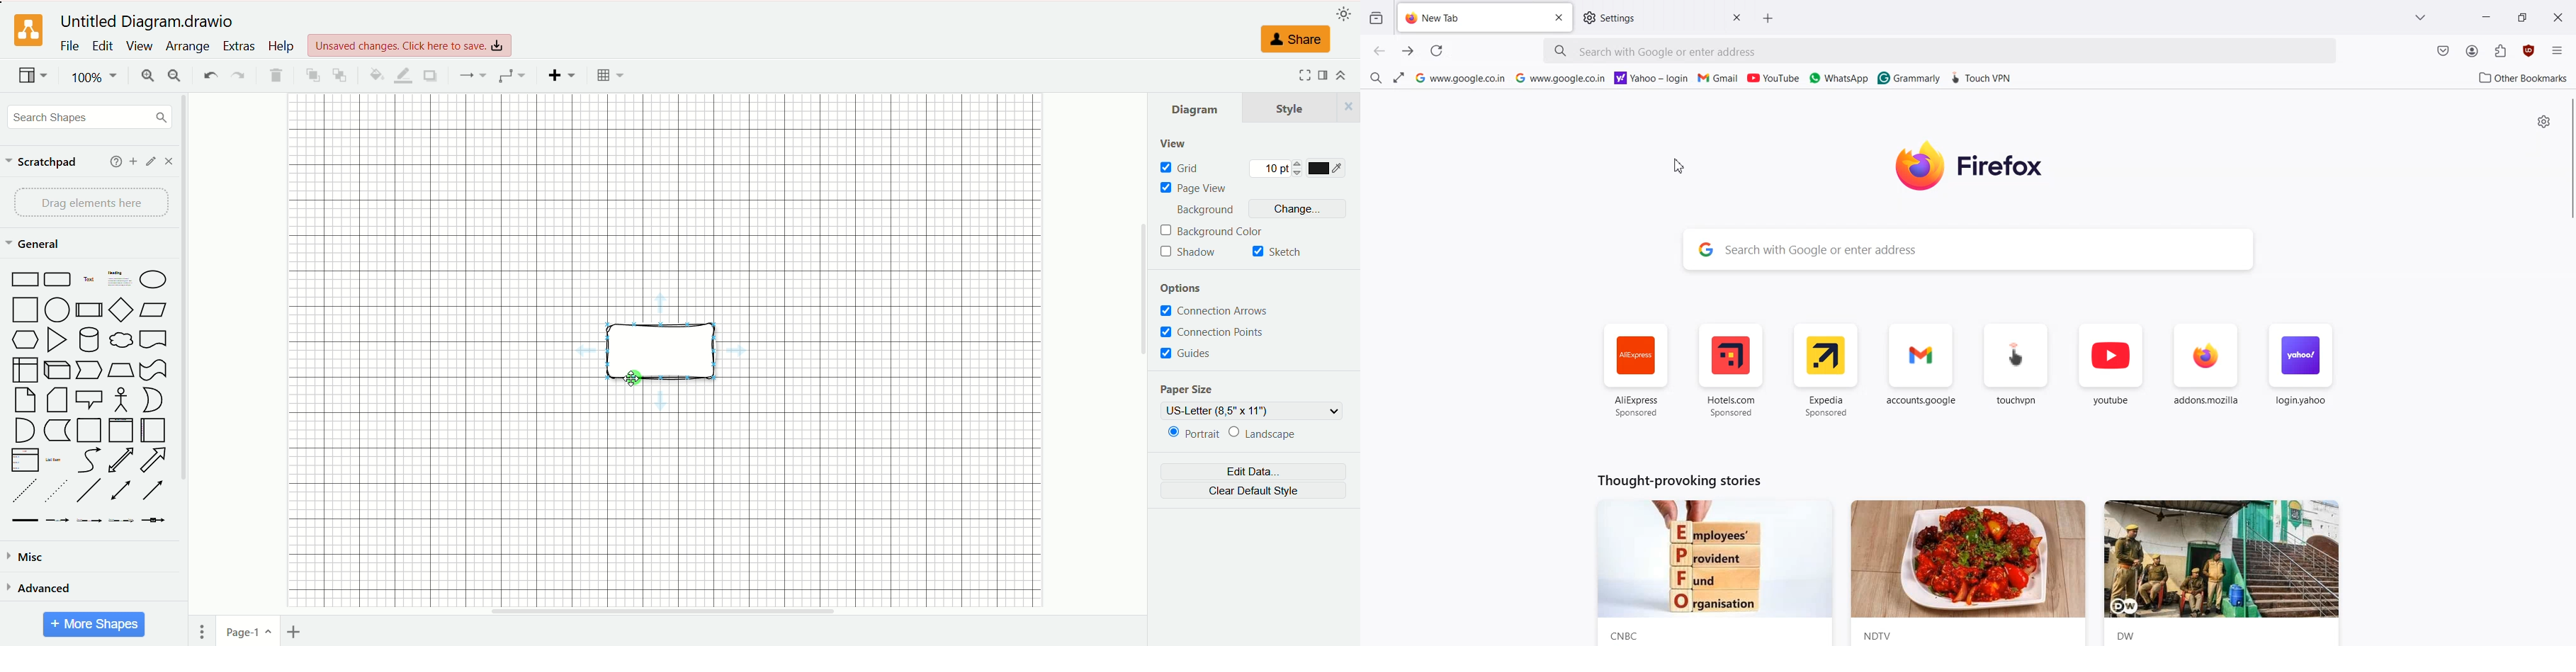  What do you see at coordinates (2557, 49) in the screenshot?
I see `Open application menu` at bounding box center [2557, 49].